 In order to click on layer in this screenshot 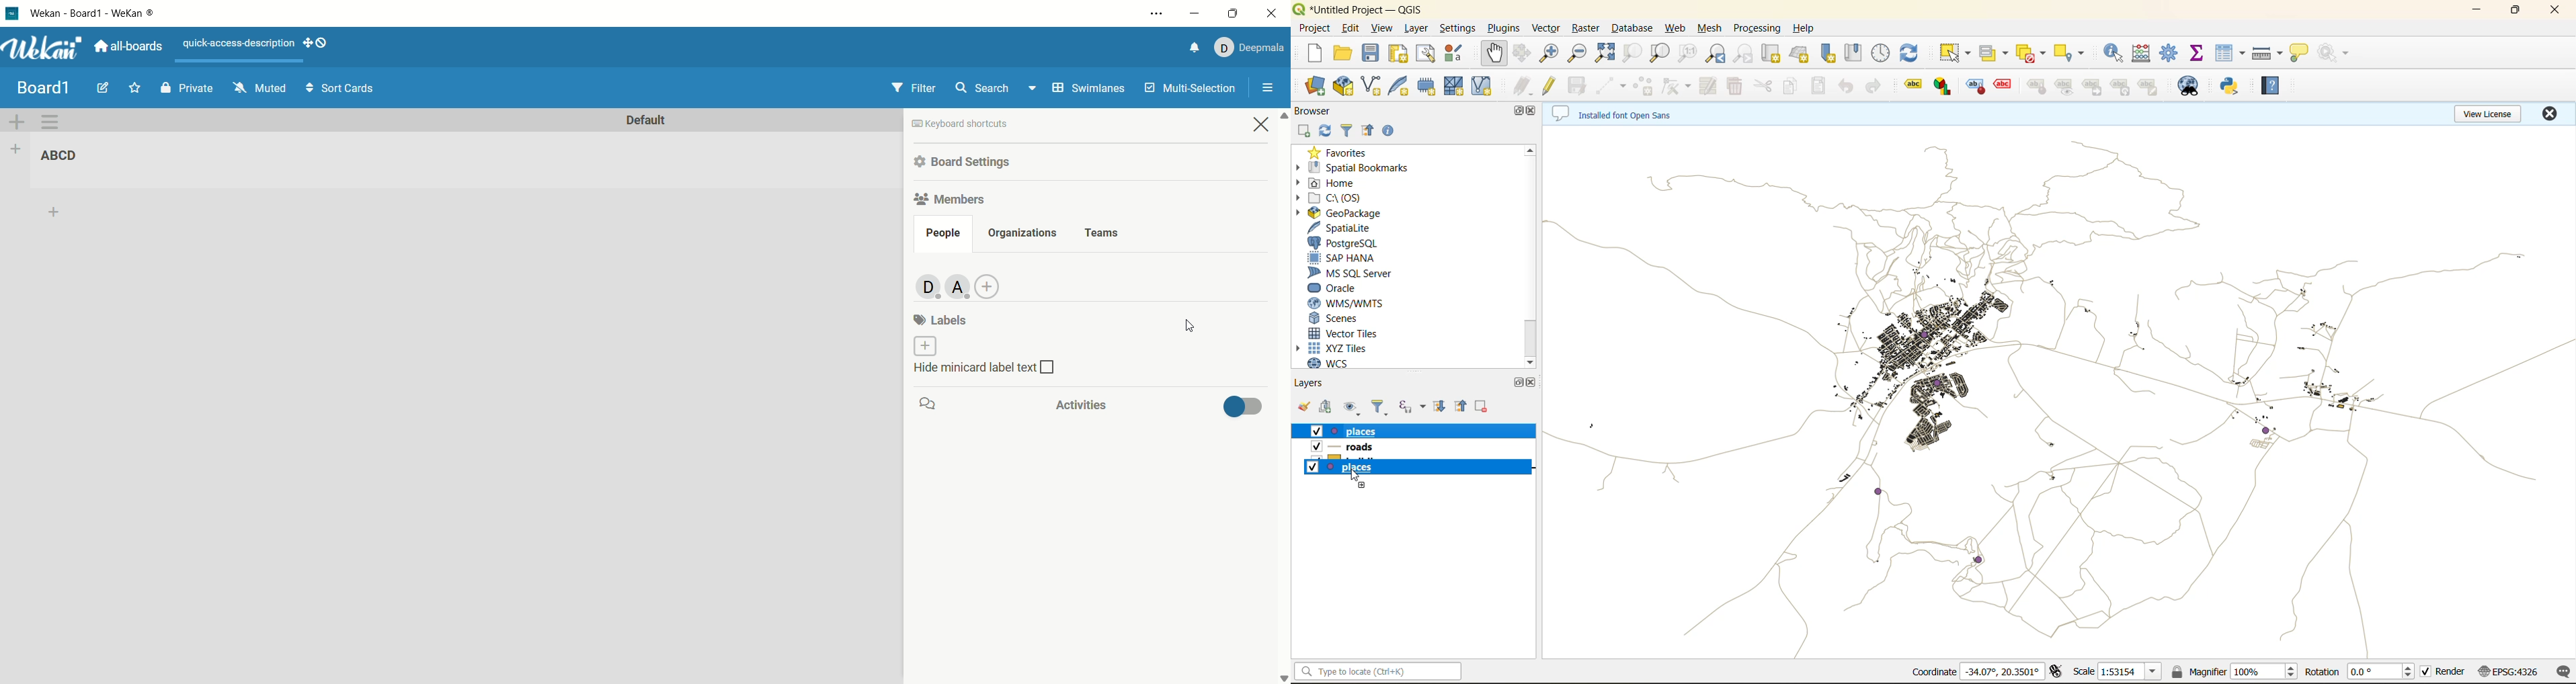, I will do `click(1418, 28)`.